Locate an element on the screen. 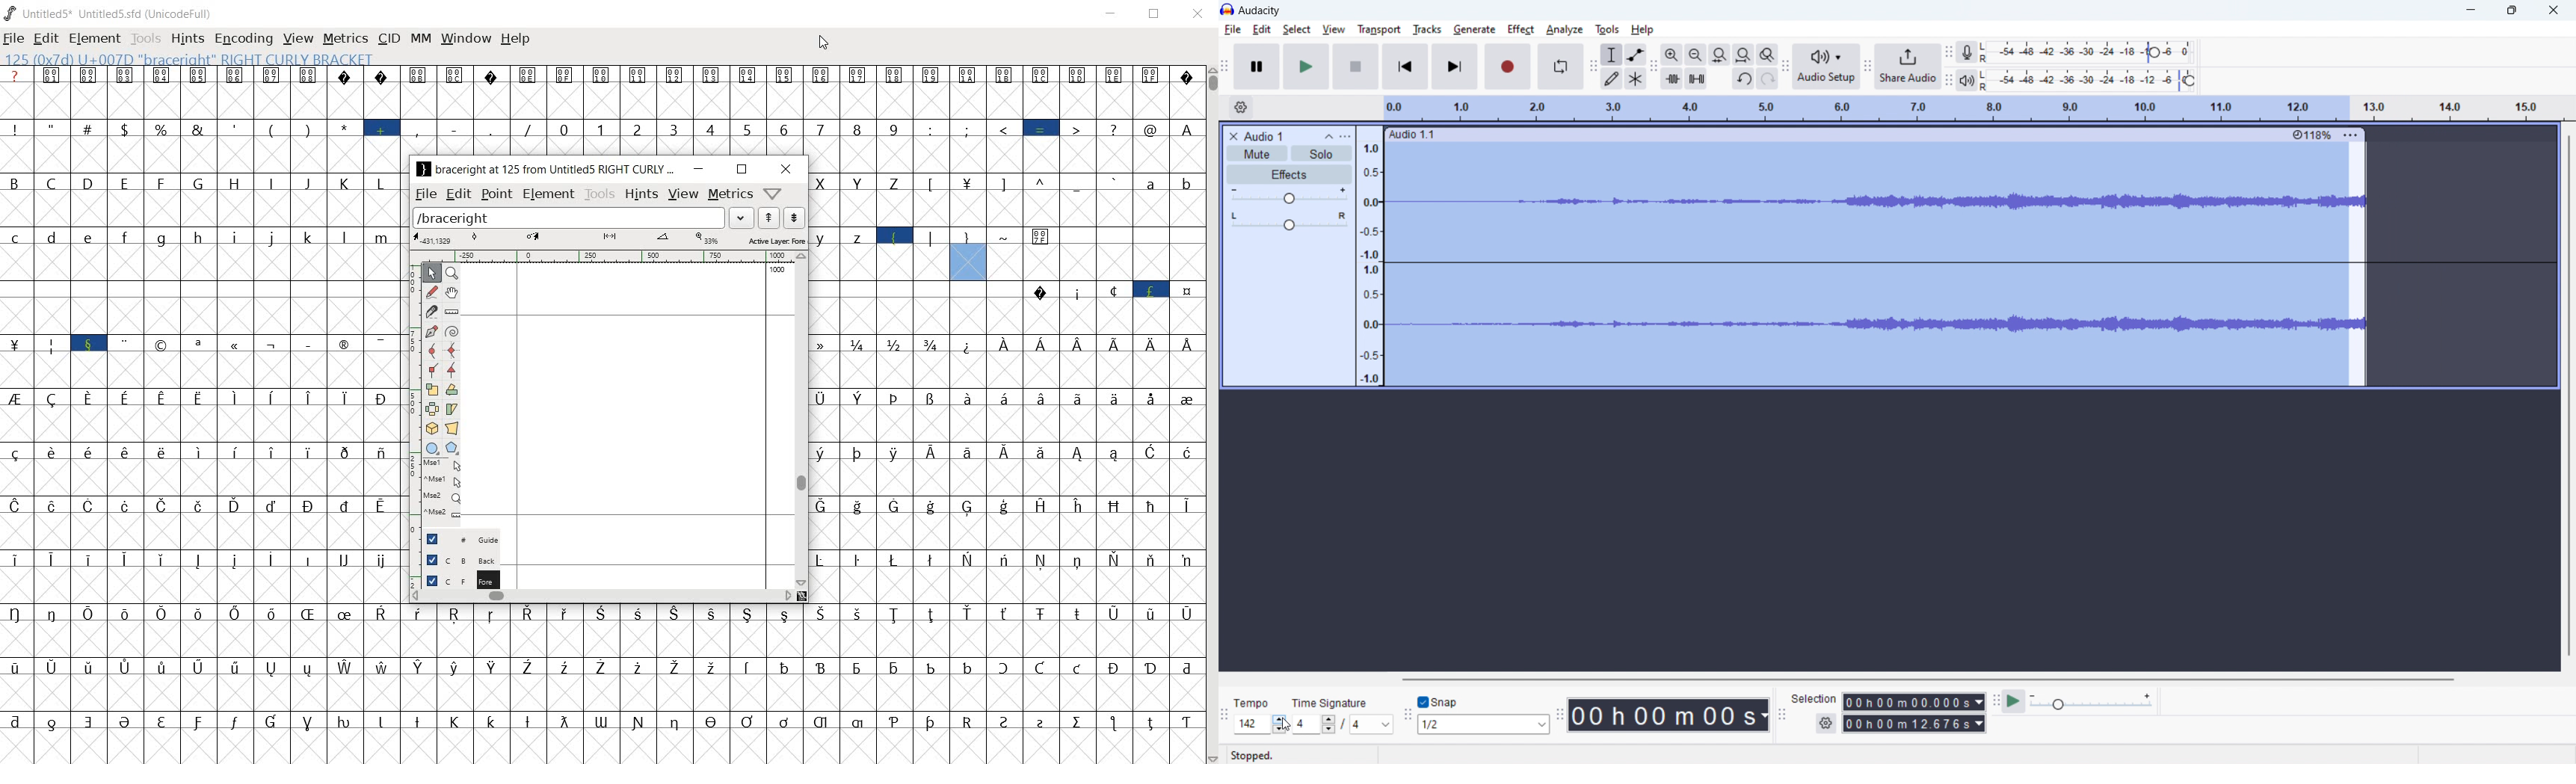 The image size is (2576, 784). pan: center is located at coordinates (1289, 220).